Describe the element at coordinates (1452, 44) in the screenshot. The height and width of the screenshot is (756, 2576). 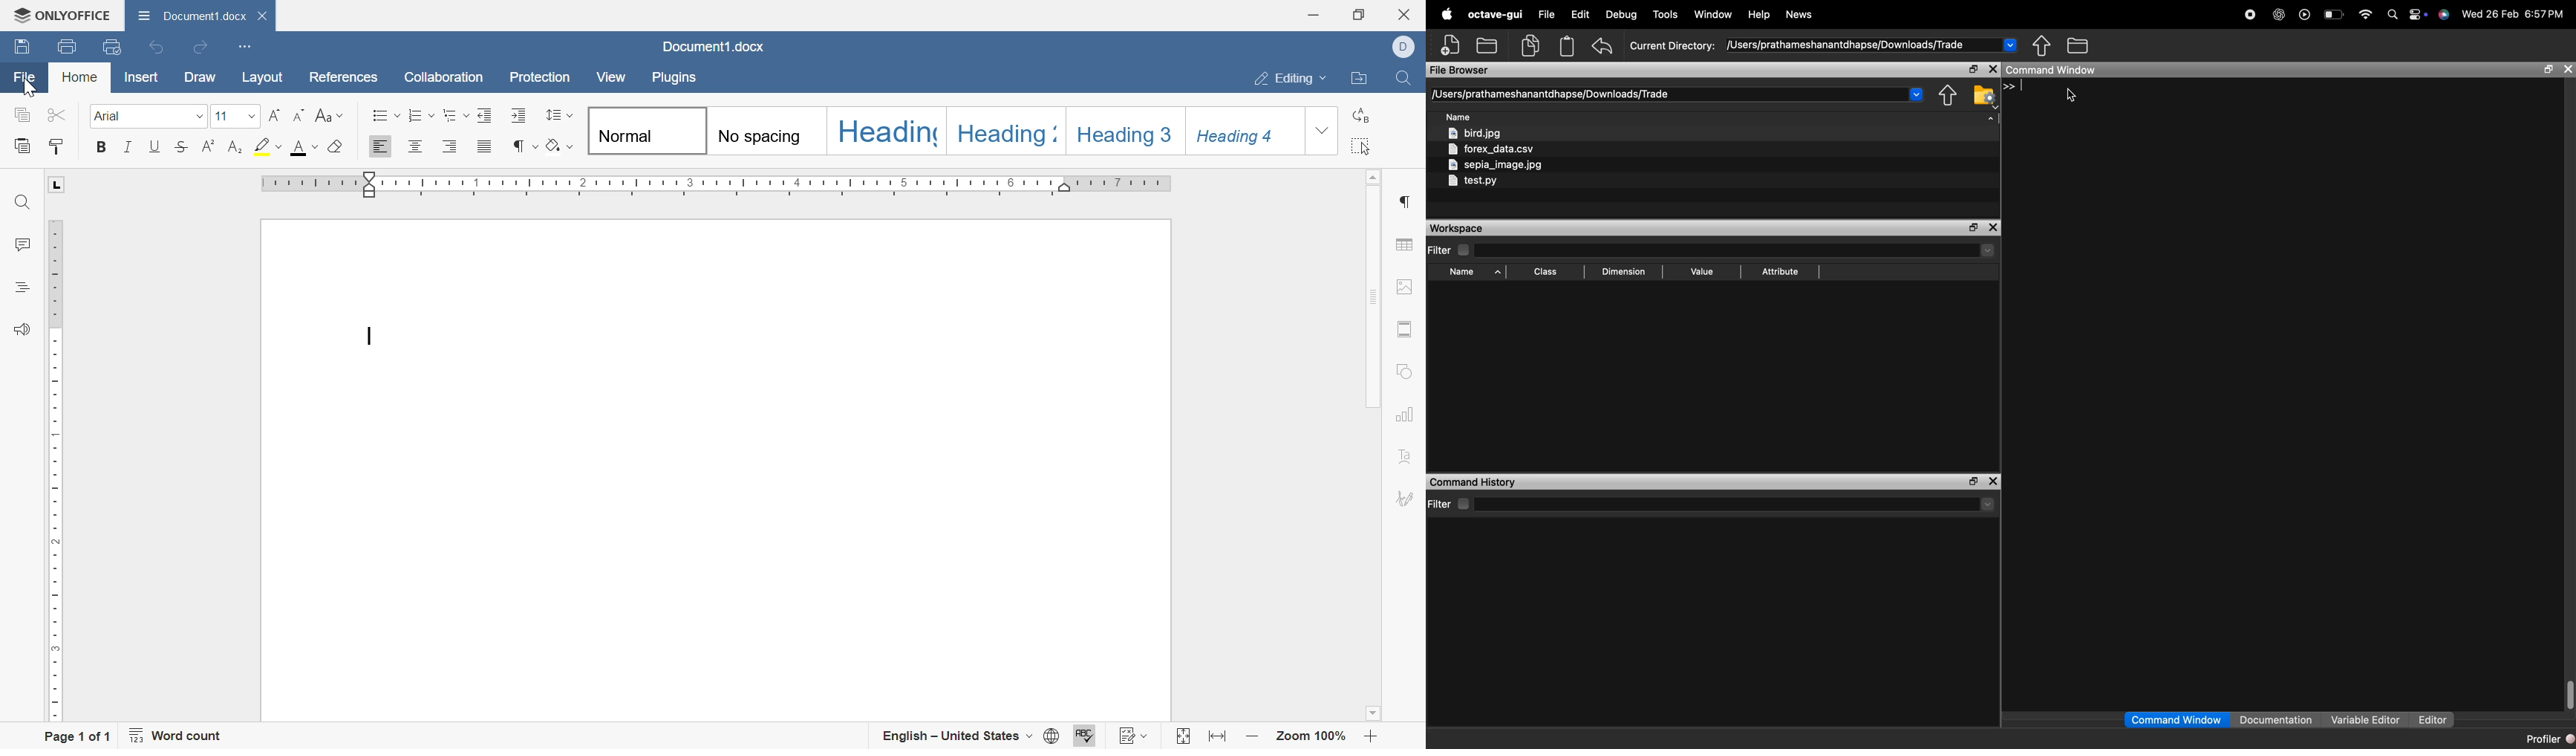
I see `new script` at that location.